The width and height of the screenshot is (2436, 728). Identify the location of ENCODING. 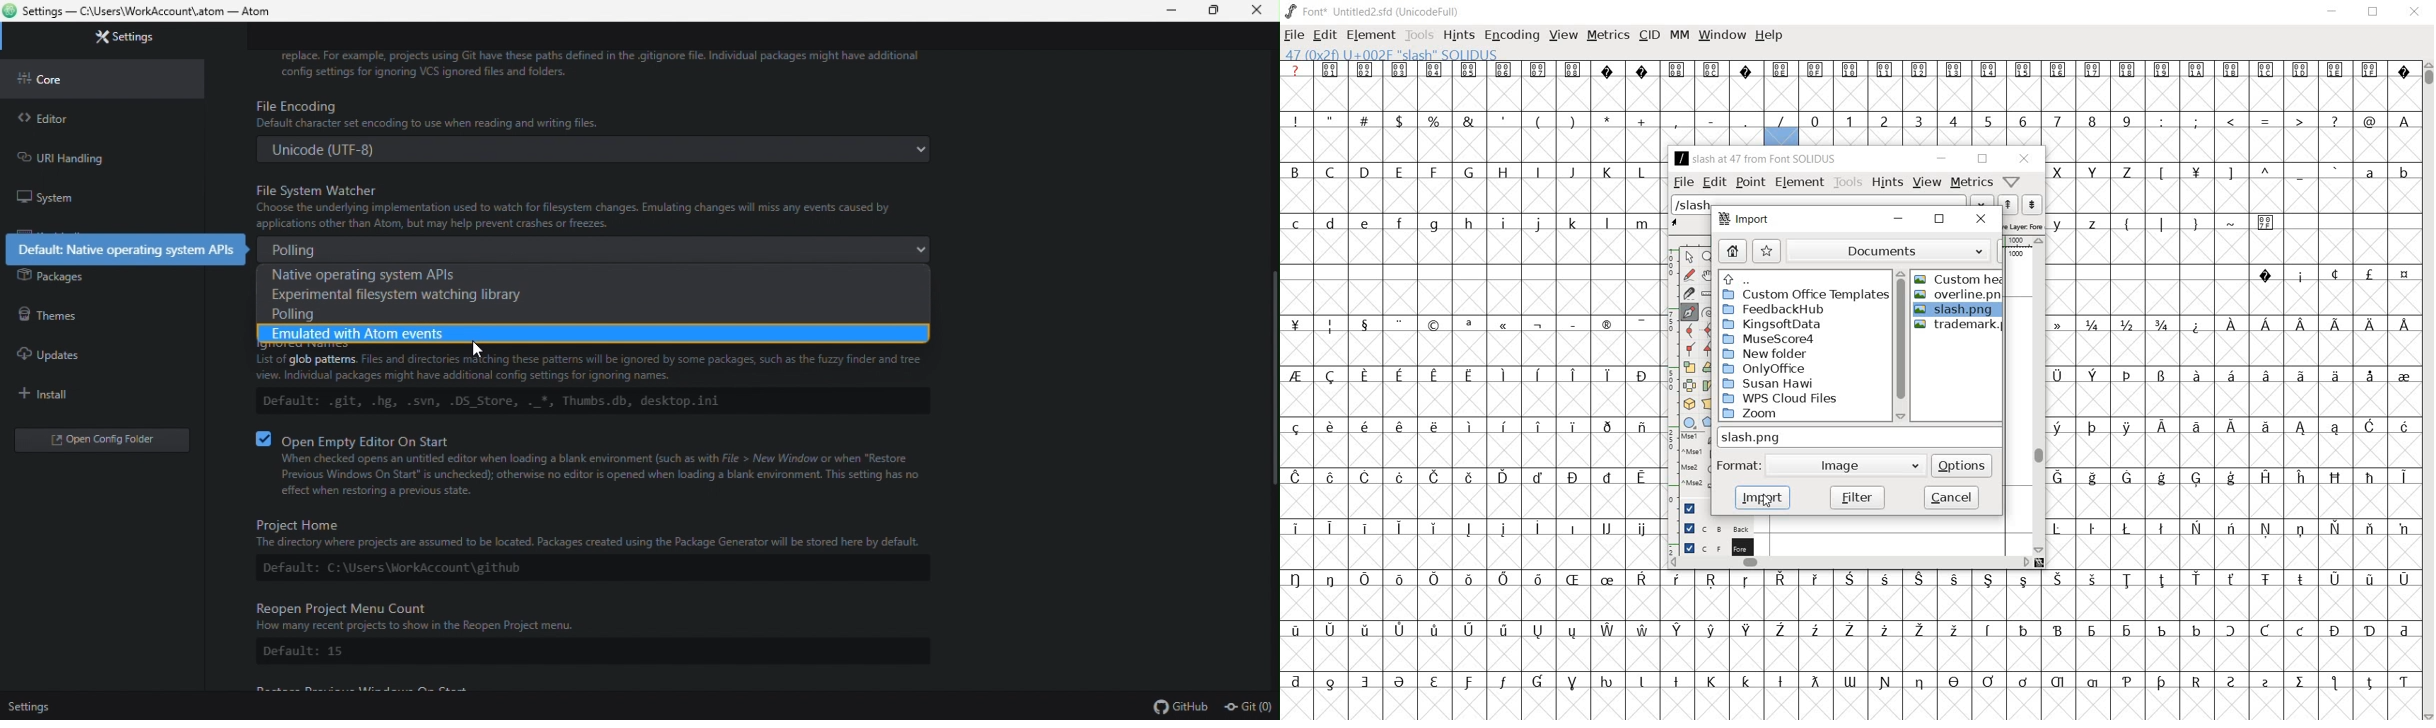
(1511, 36).